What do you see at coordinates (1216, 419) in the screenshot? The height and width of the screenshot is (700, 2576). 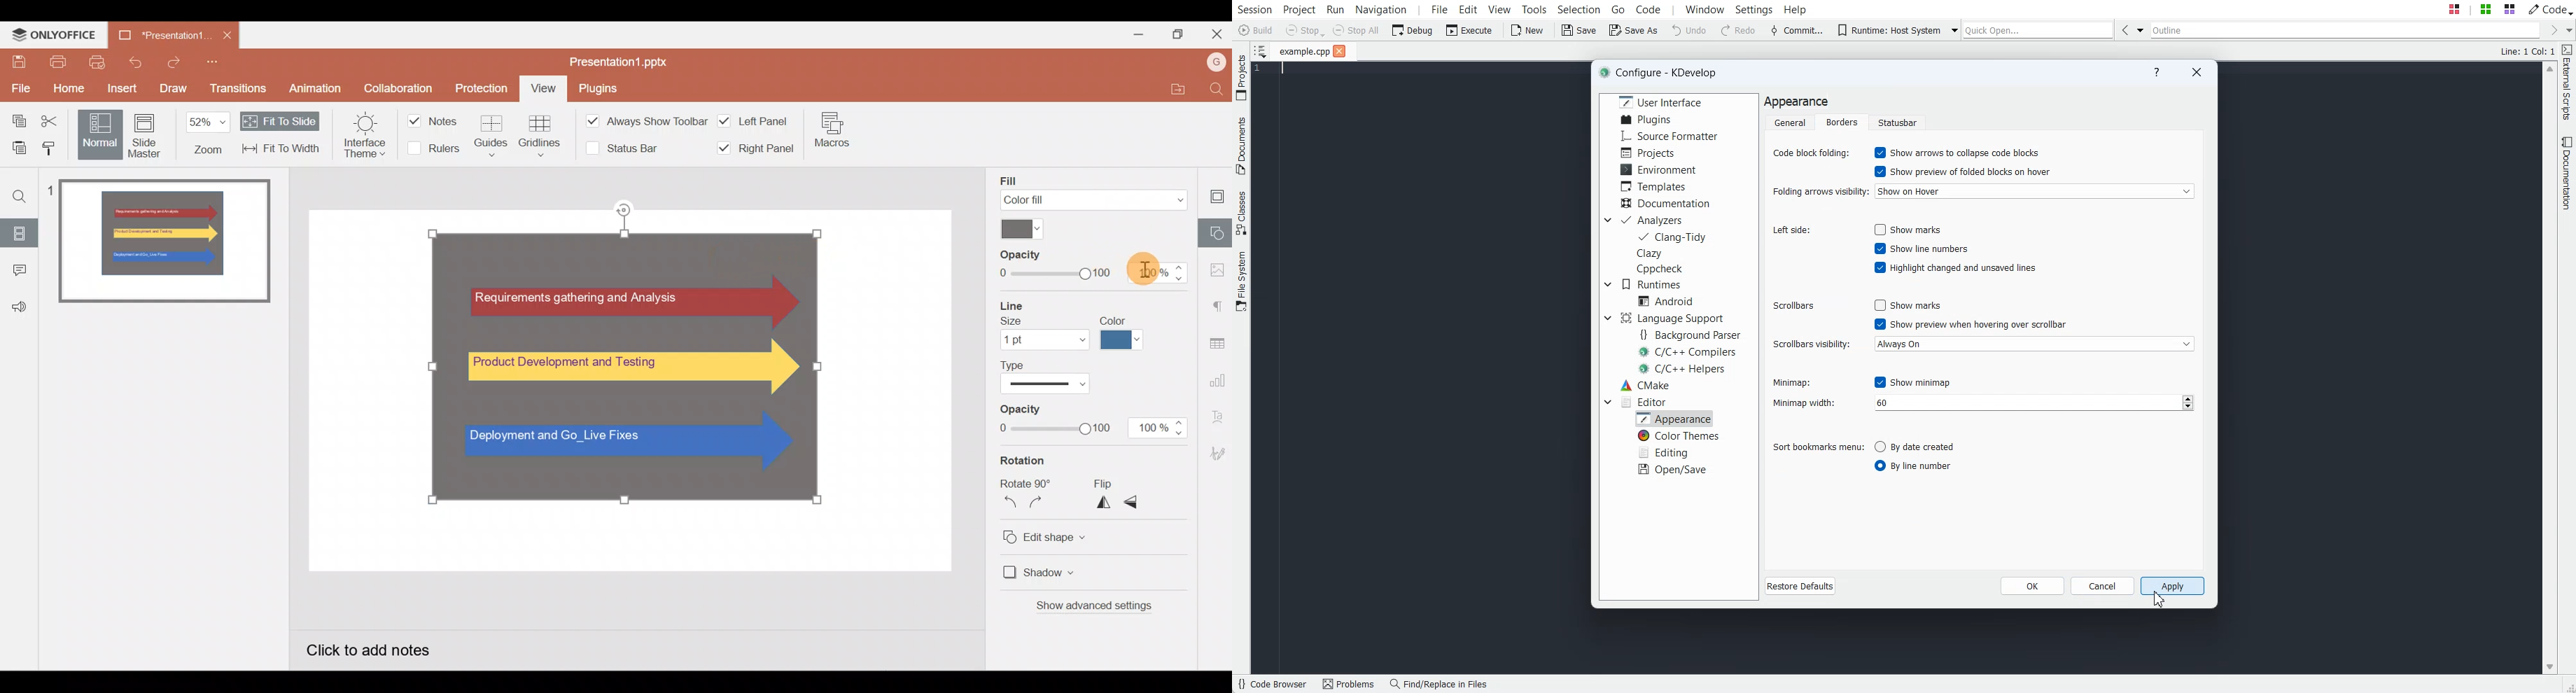 I see `Text Art settings` at bounding box center [1216, 419].